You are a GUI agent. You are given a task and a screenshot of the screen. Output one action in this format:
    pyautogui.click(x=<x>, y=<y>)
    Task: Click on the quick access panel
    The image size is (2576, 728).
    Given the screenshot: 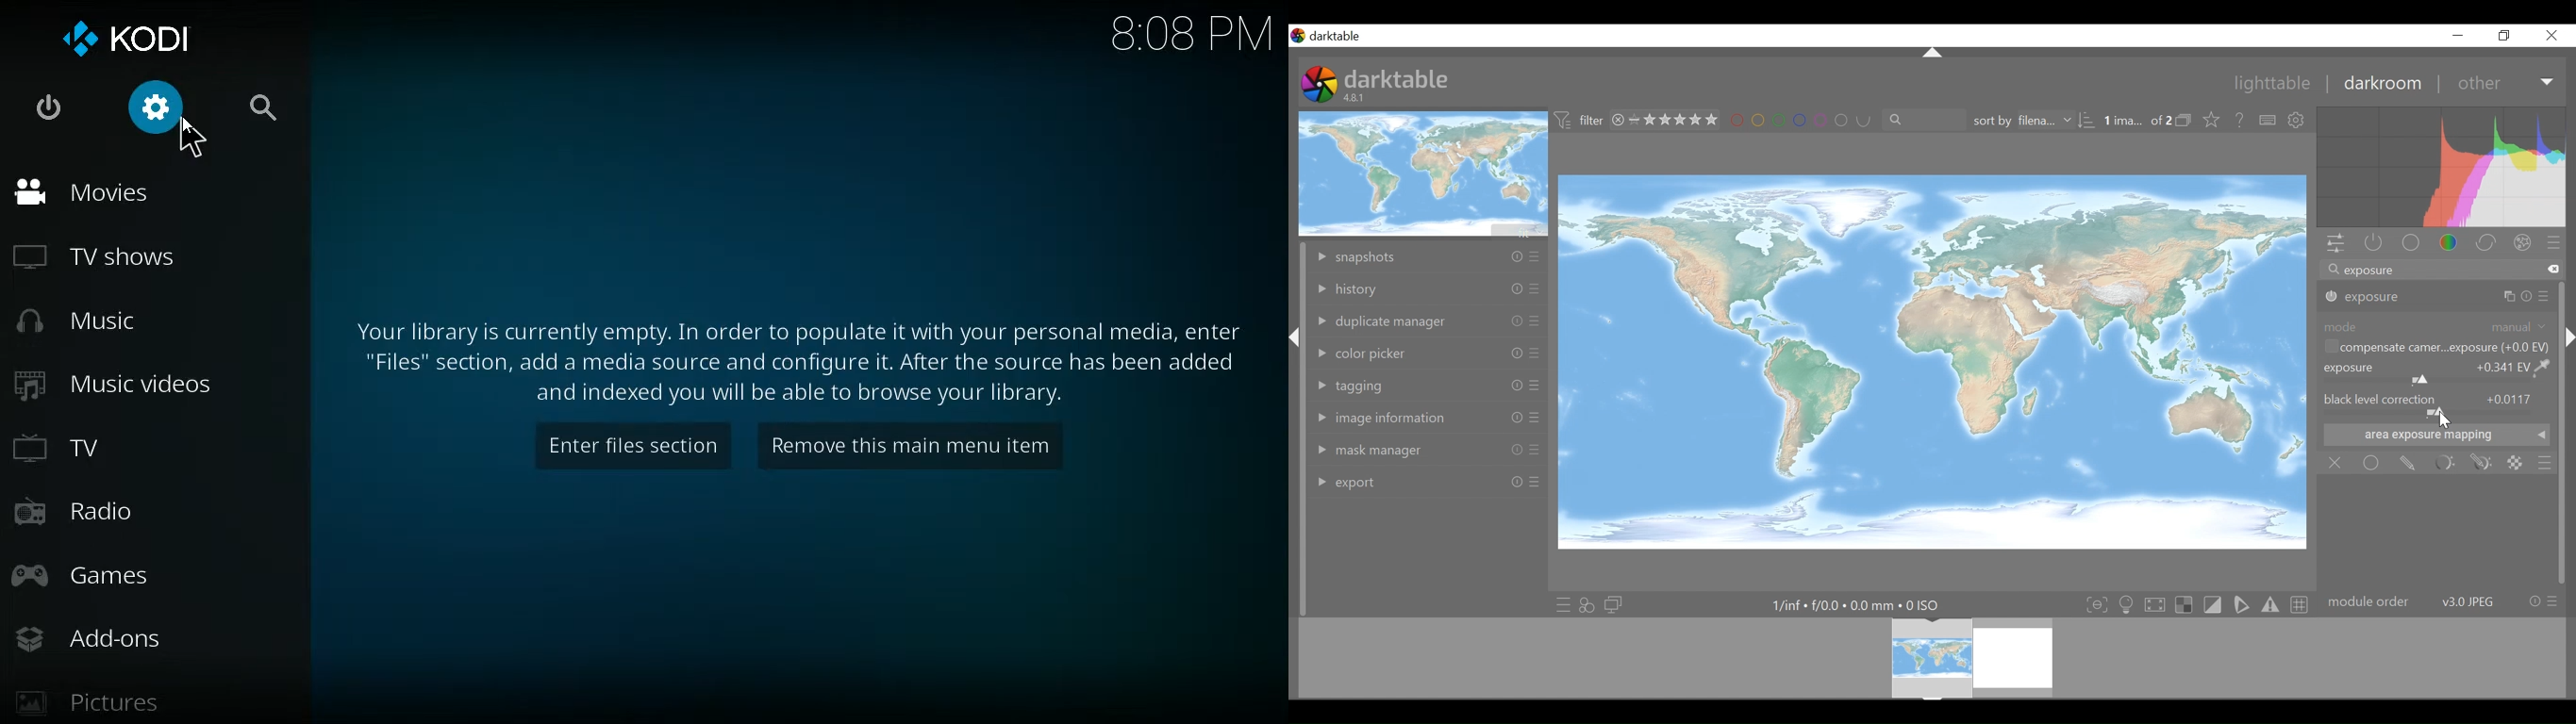 What is the action you would take?
    pyautogui.click(x=2337, y=244)
    